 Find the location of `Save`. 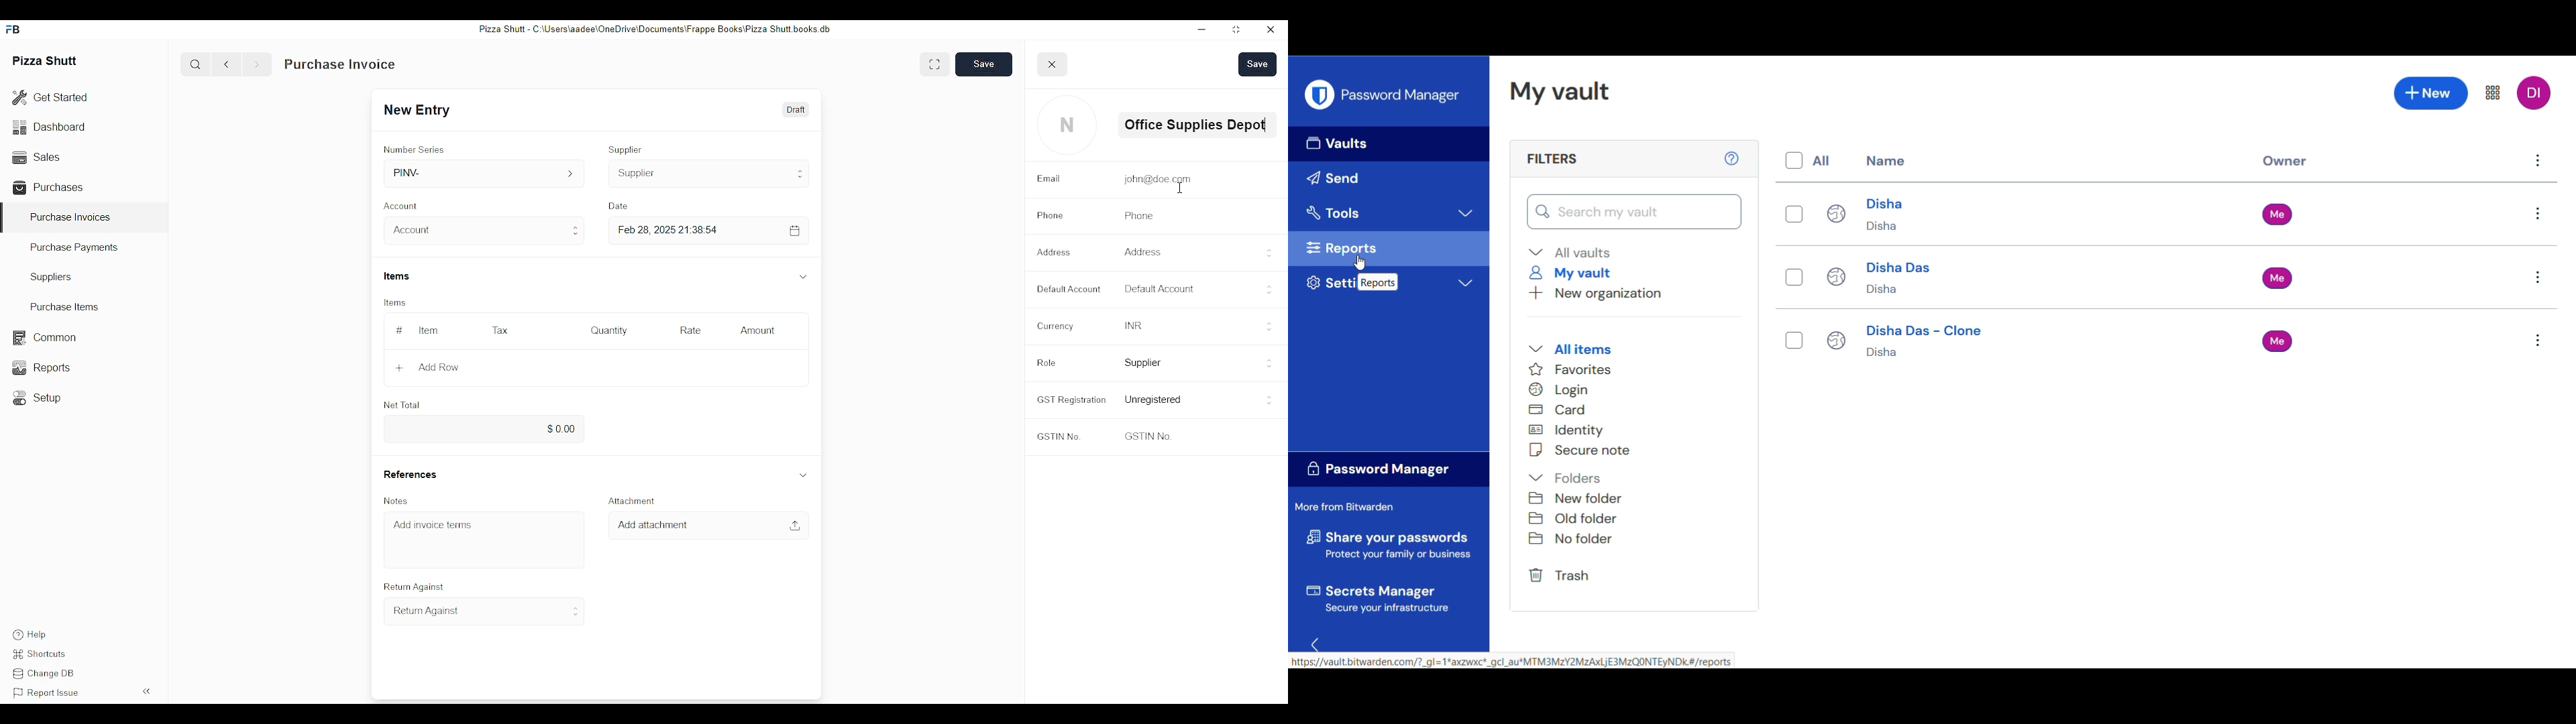

Save is located at coordinates (1258, 64).